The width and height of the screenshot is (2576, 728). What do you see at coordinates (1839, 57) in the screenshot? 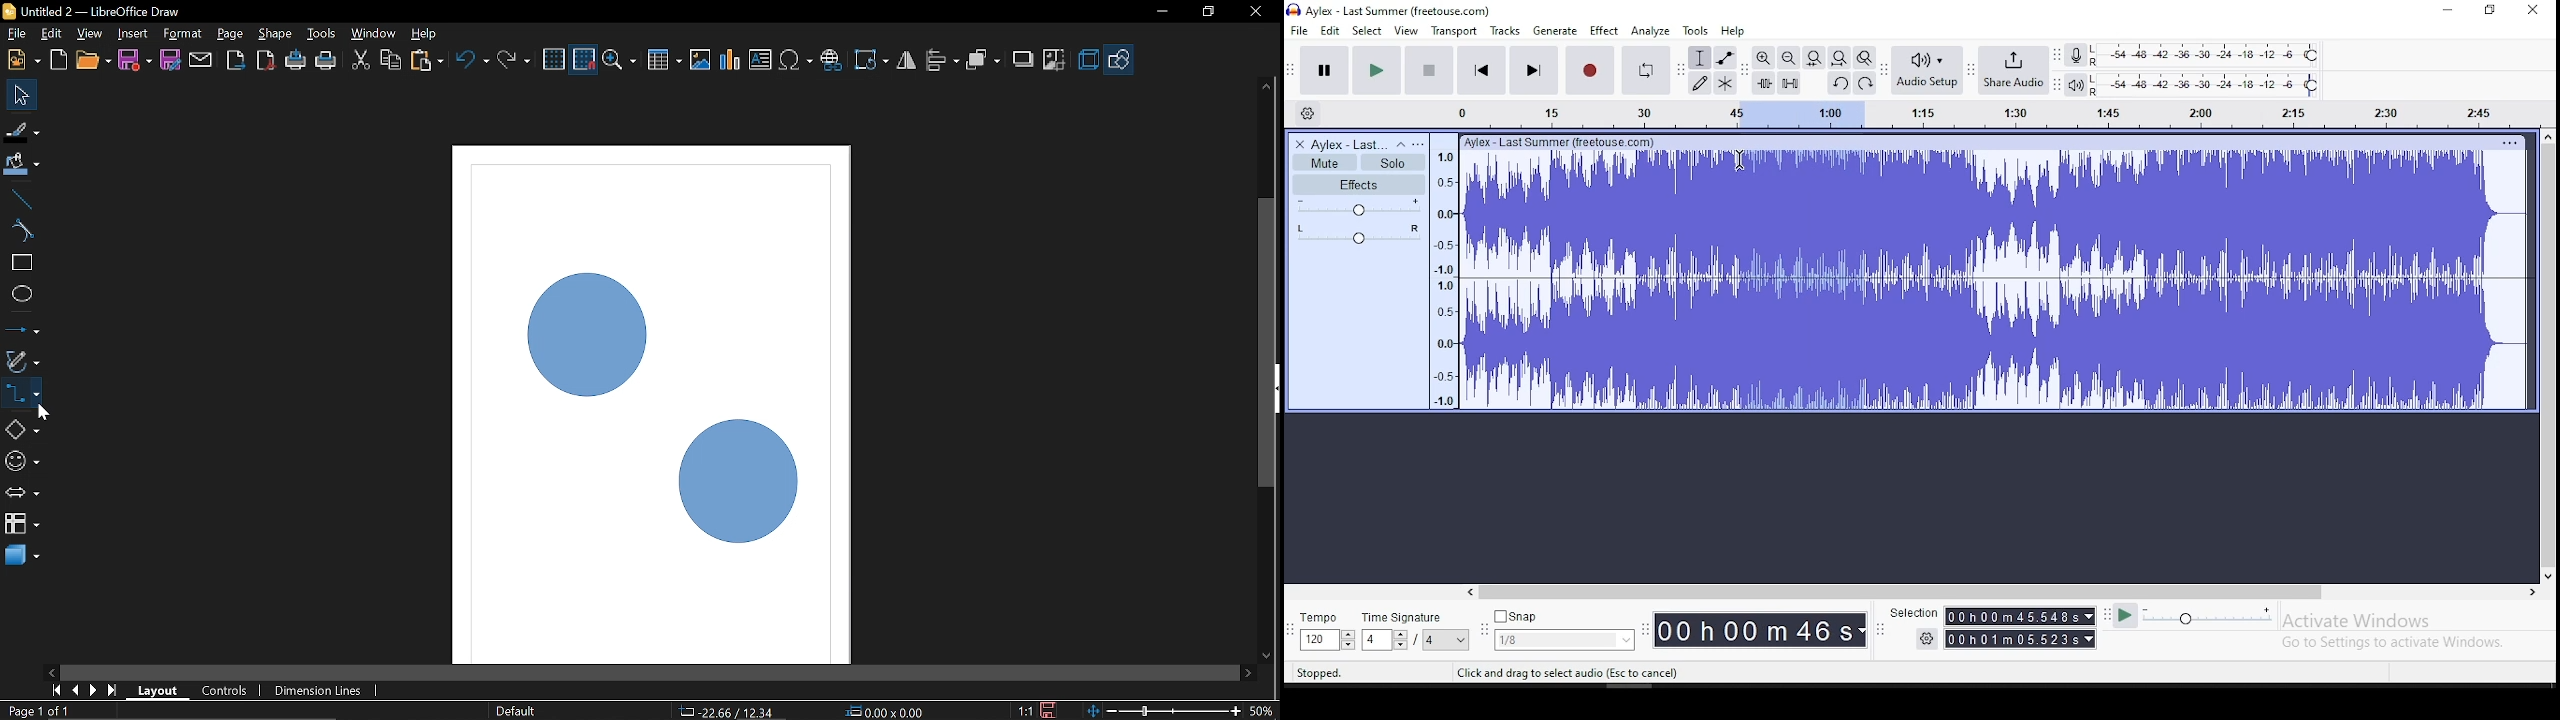
I see `fit project to width` at bounding box center [1839, 57].